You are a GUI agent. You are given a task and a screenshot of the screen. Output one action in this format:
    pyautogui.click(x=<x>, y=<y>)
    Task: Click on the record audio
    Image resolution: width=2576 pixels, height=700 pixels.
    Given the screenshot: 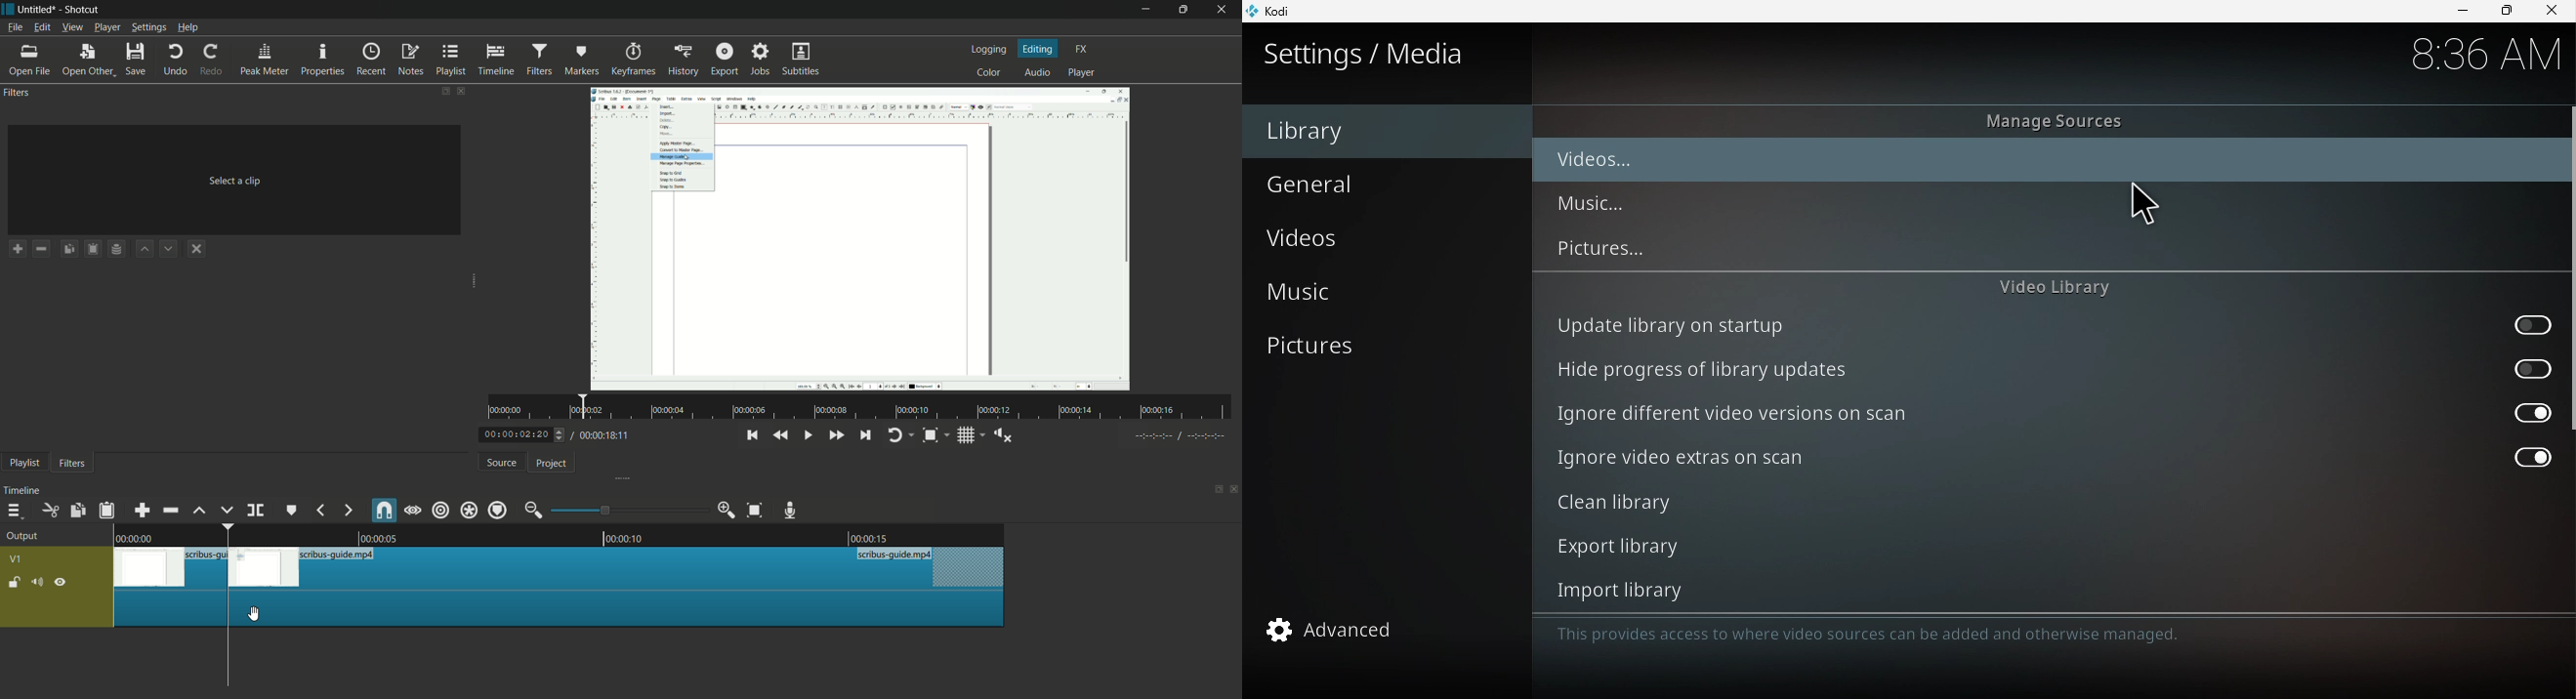 What is the action you would take?
    pyautogui.click(x=789, y=510)
    